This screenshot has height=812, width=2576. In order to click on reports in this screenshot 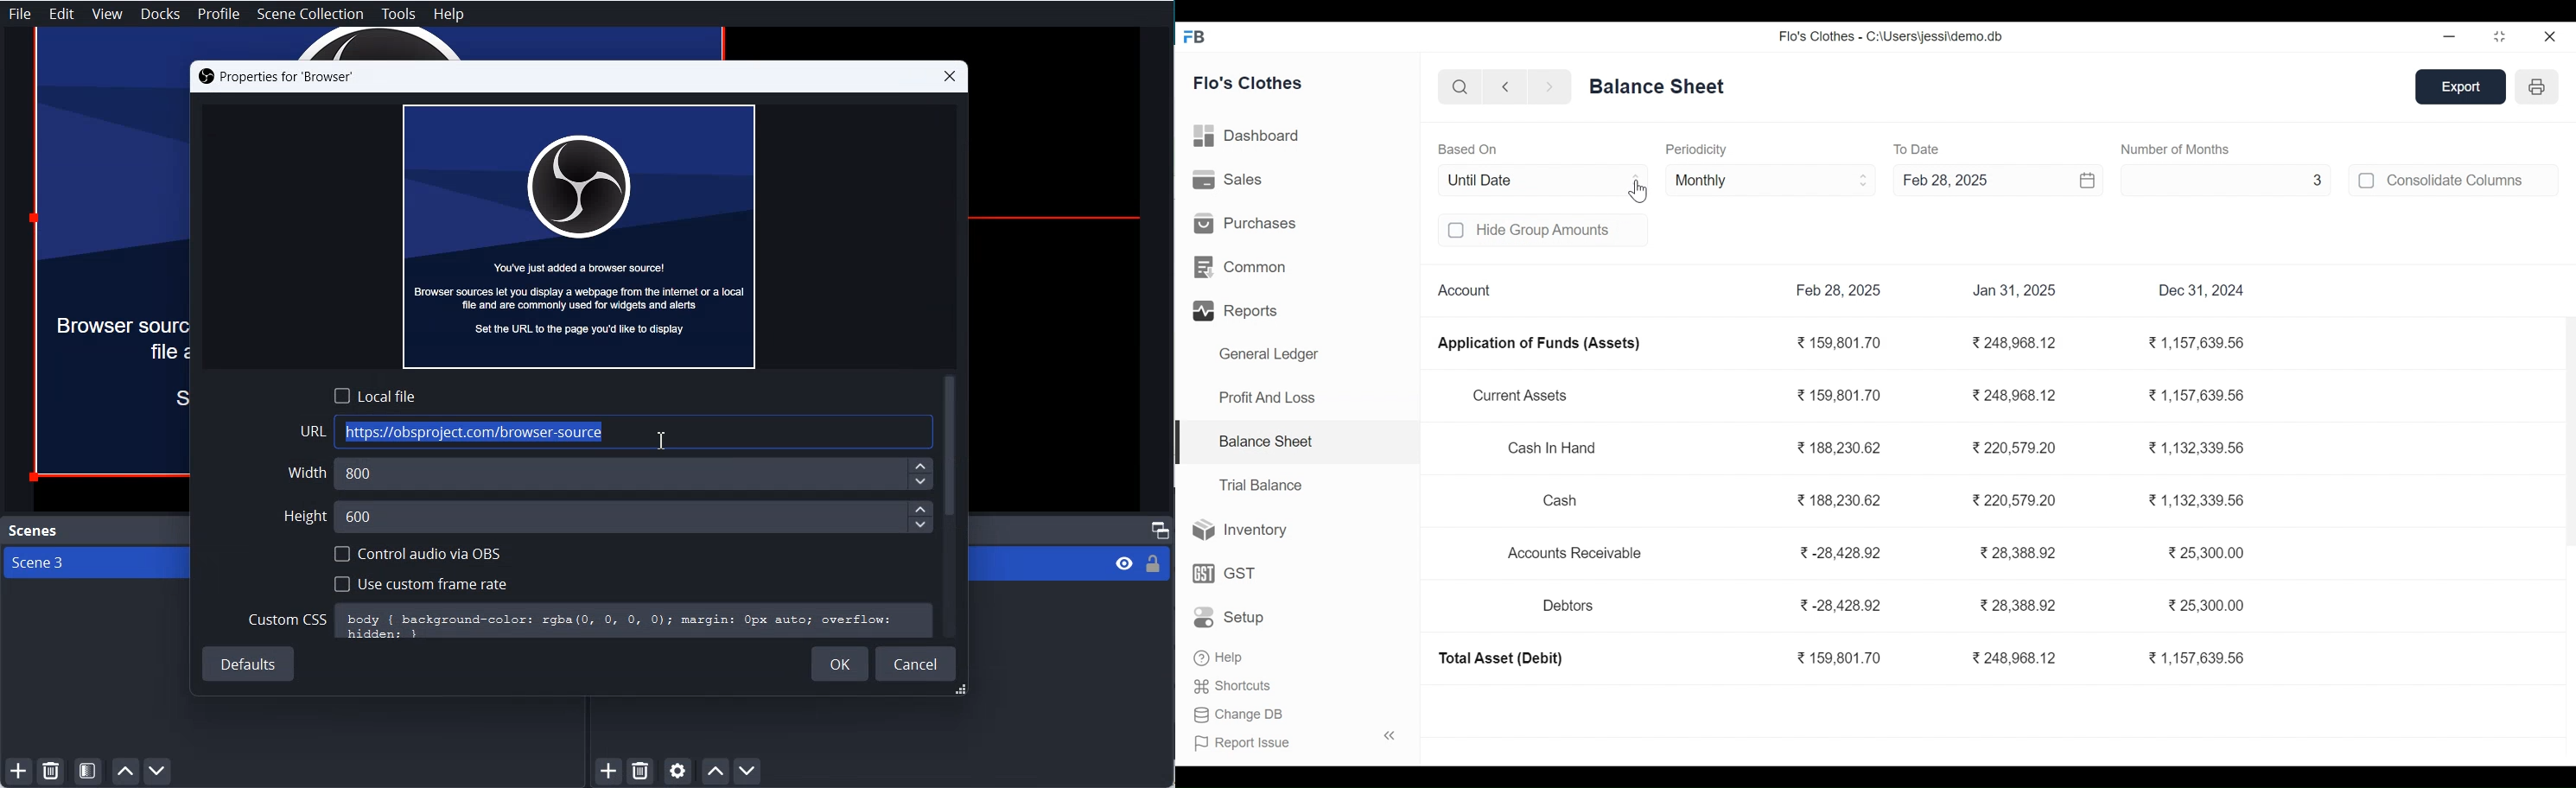, I will do `click(1238, 312)`.